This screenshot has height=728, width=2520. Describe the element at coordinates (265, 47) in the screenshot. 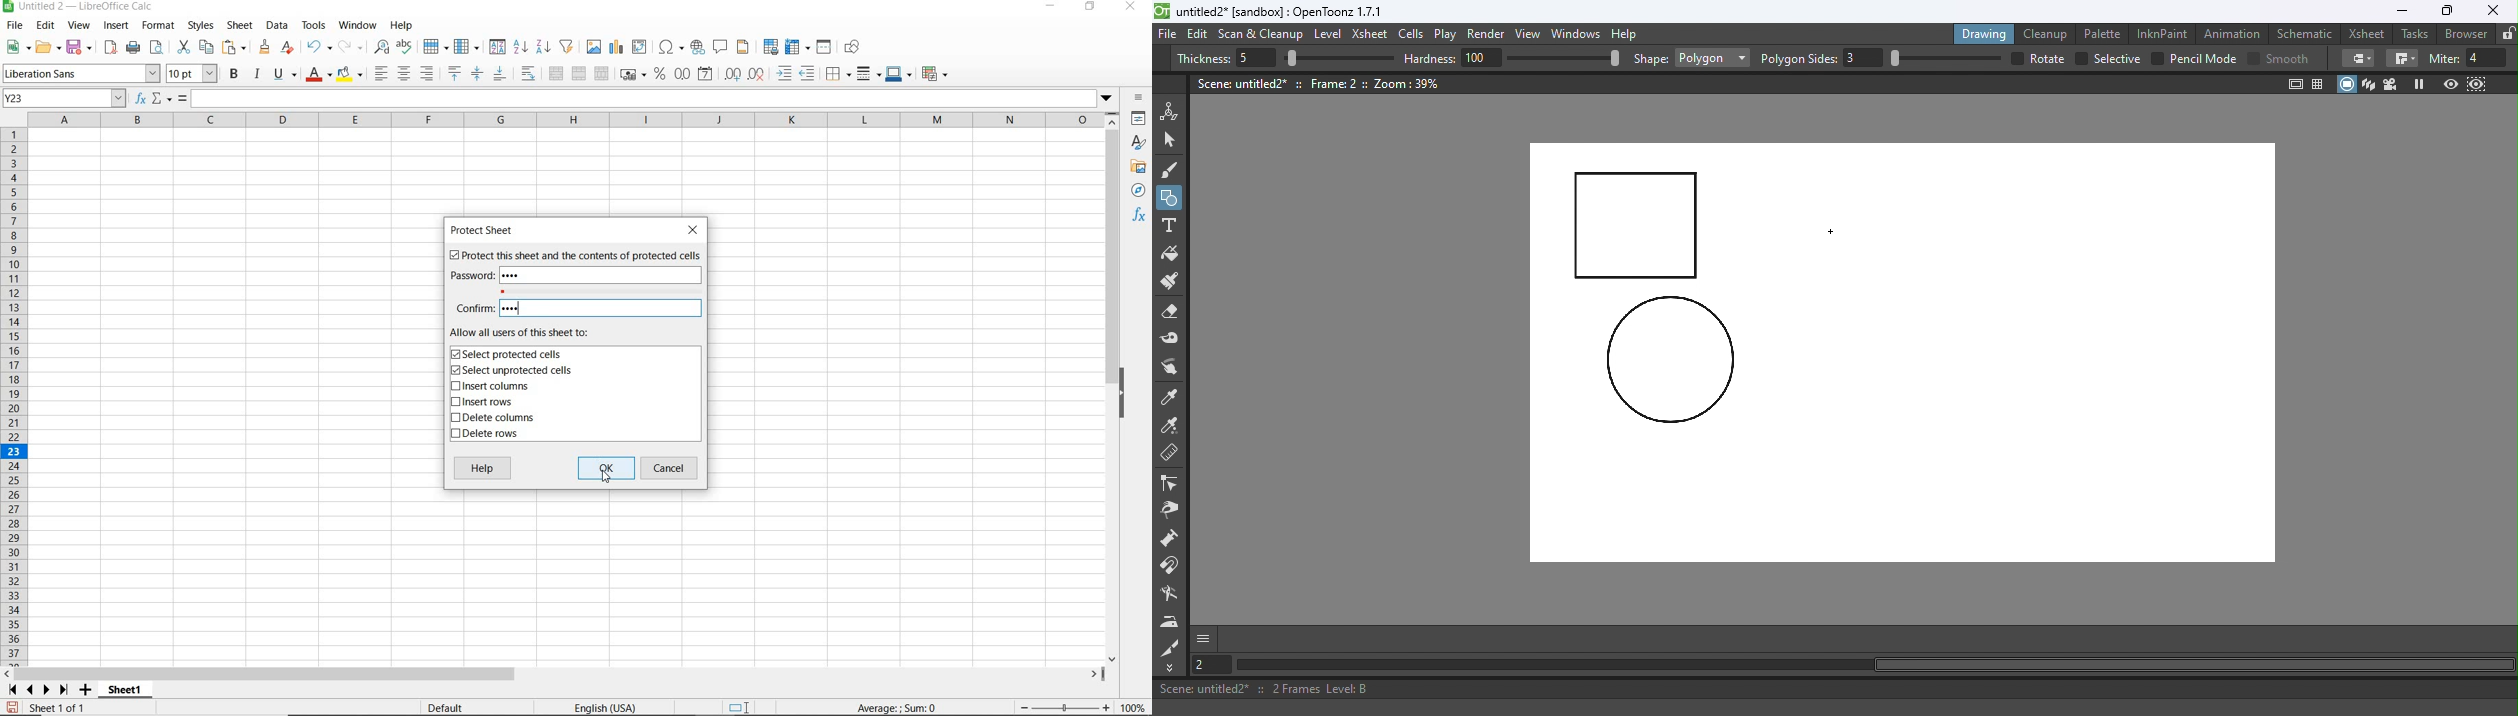

I see `CLONE FORMATTING` at that location.